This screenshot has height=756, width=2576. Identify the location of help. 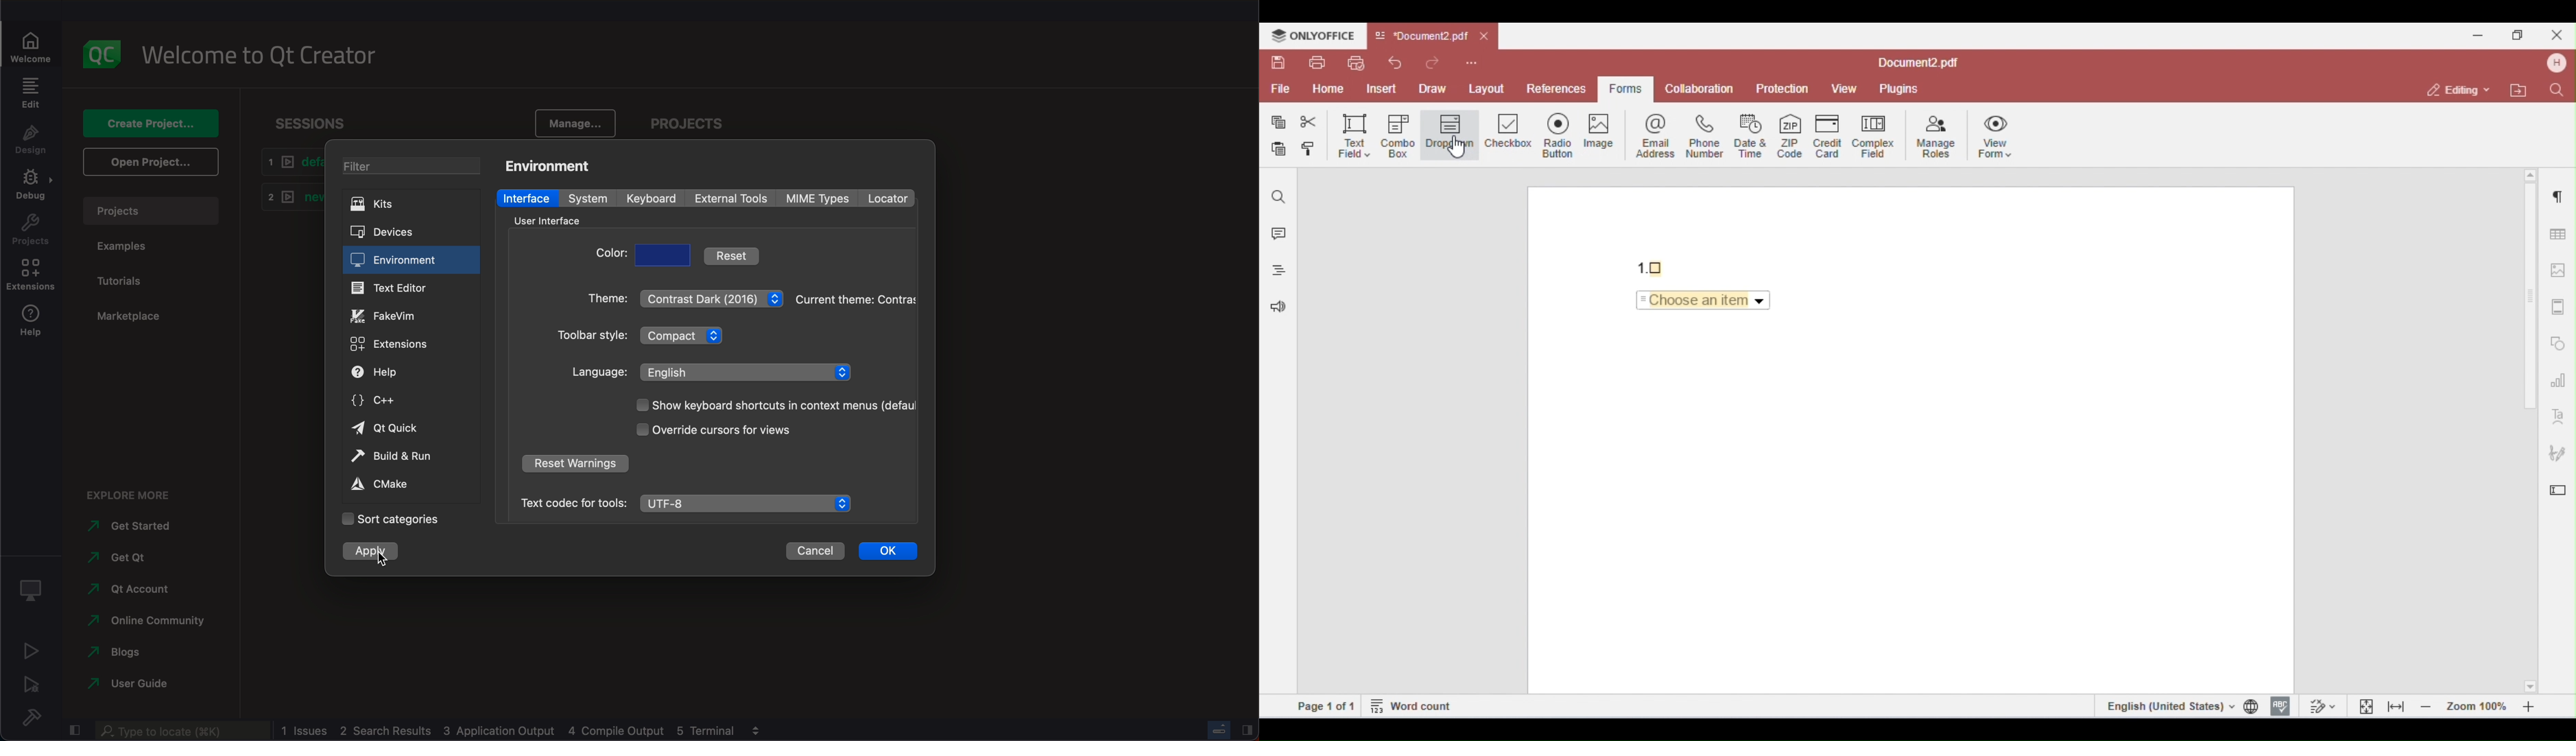
(31, 323).